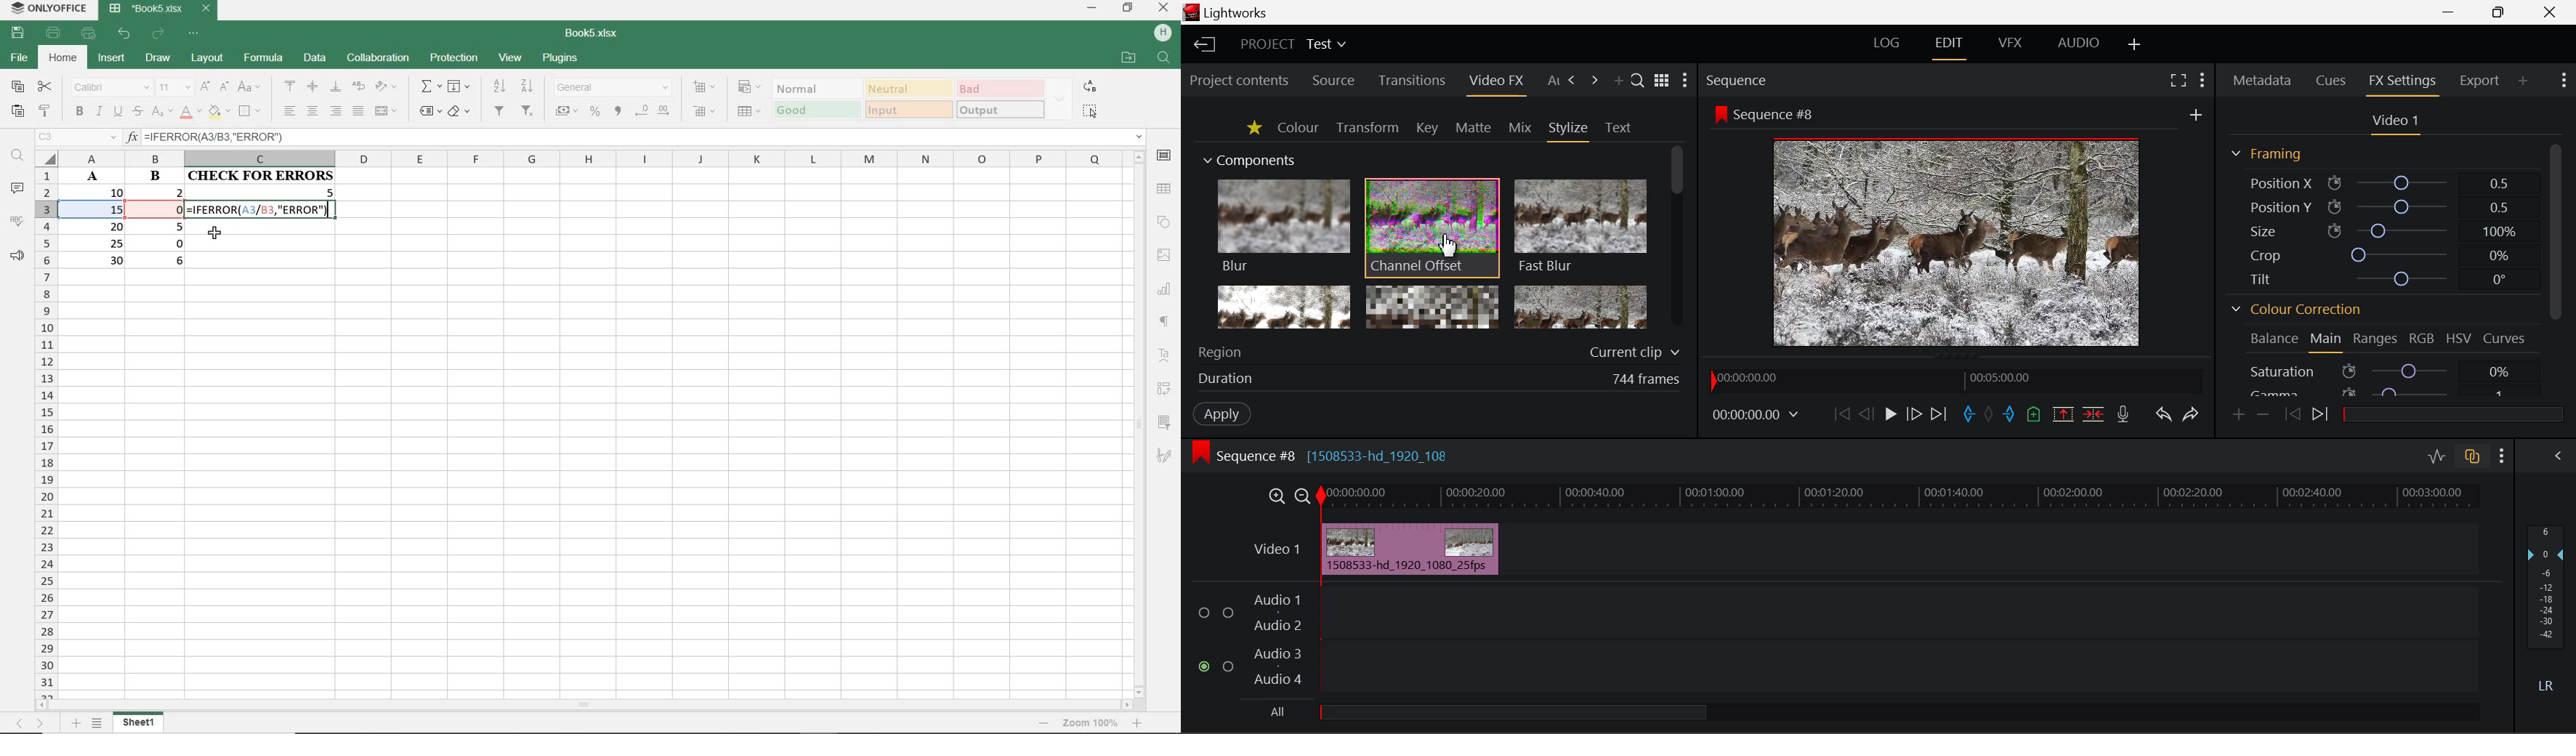  What do you see at coordinates (2035, 413) in the screenshot?
I see `Mark Cue` at bounding box center [2035, 413].